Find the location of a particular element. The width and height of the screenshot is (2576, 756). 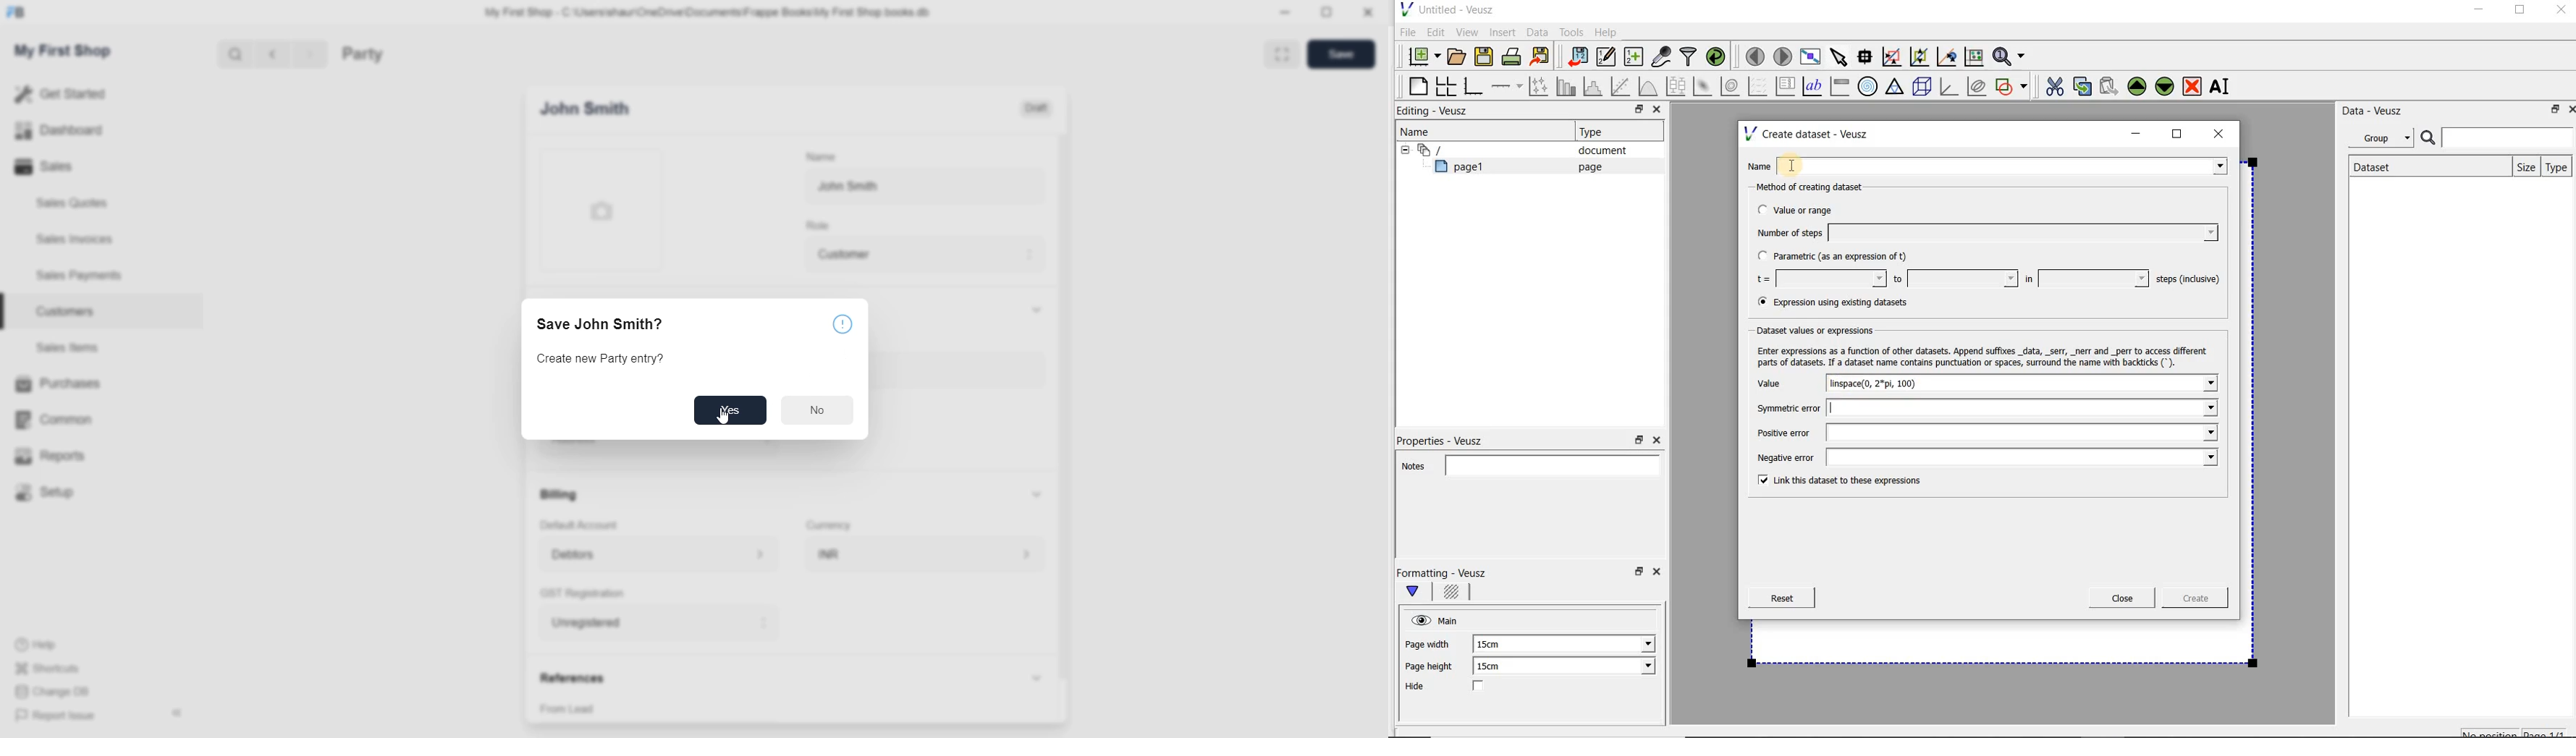

plot a 2d dataset as contours is located at coordinates (1731, 86).